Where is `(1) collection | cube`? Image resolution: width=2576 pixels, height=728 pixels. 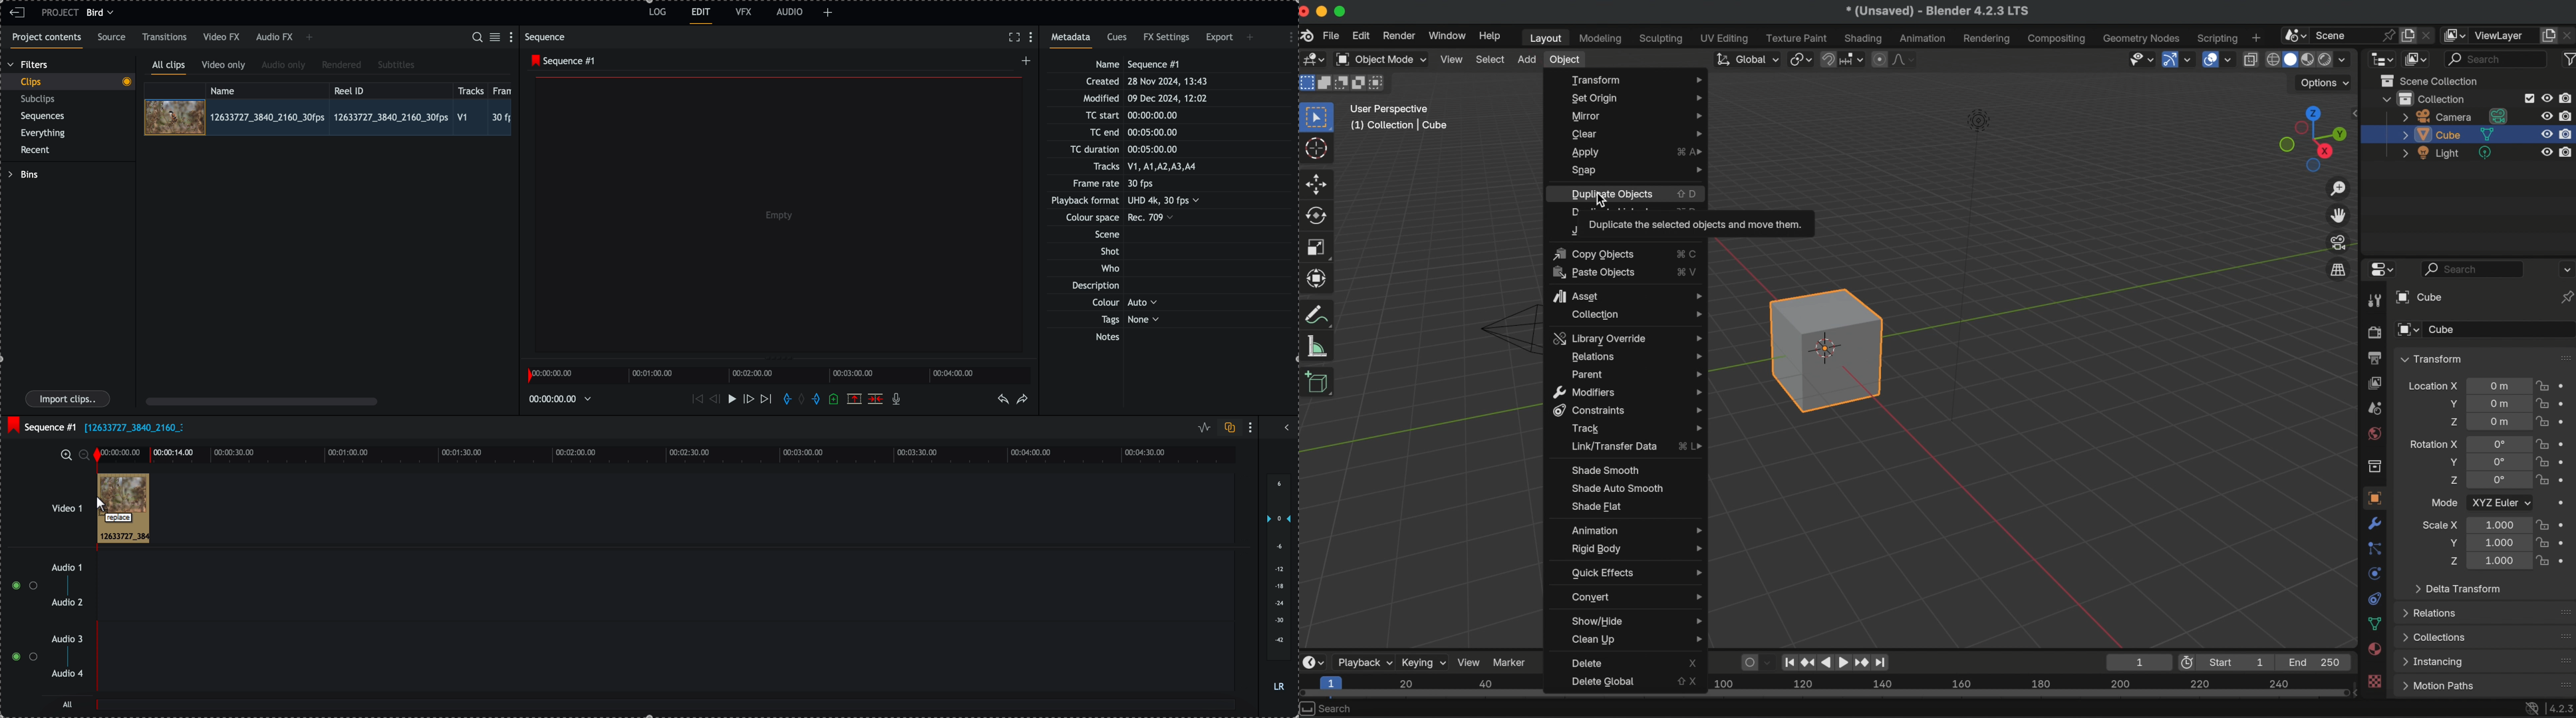 (1) collection | cube is located at coordinates (1399, 125).